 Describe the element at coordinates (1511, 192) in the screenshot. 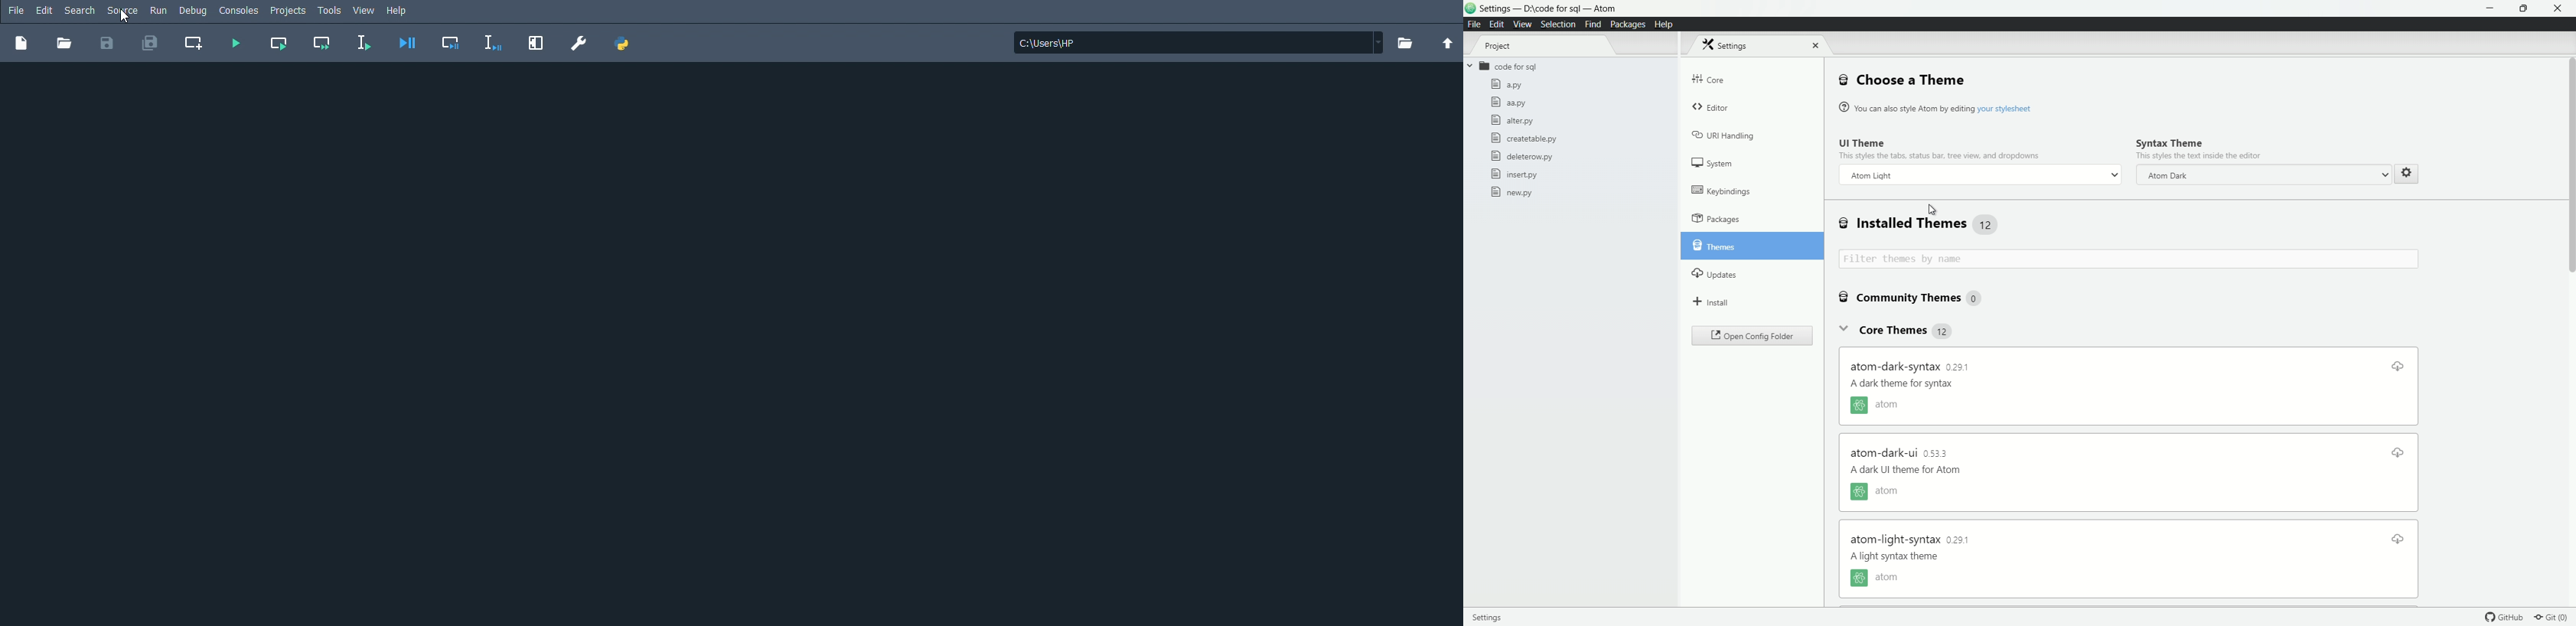

I see `new.py file` at that location.